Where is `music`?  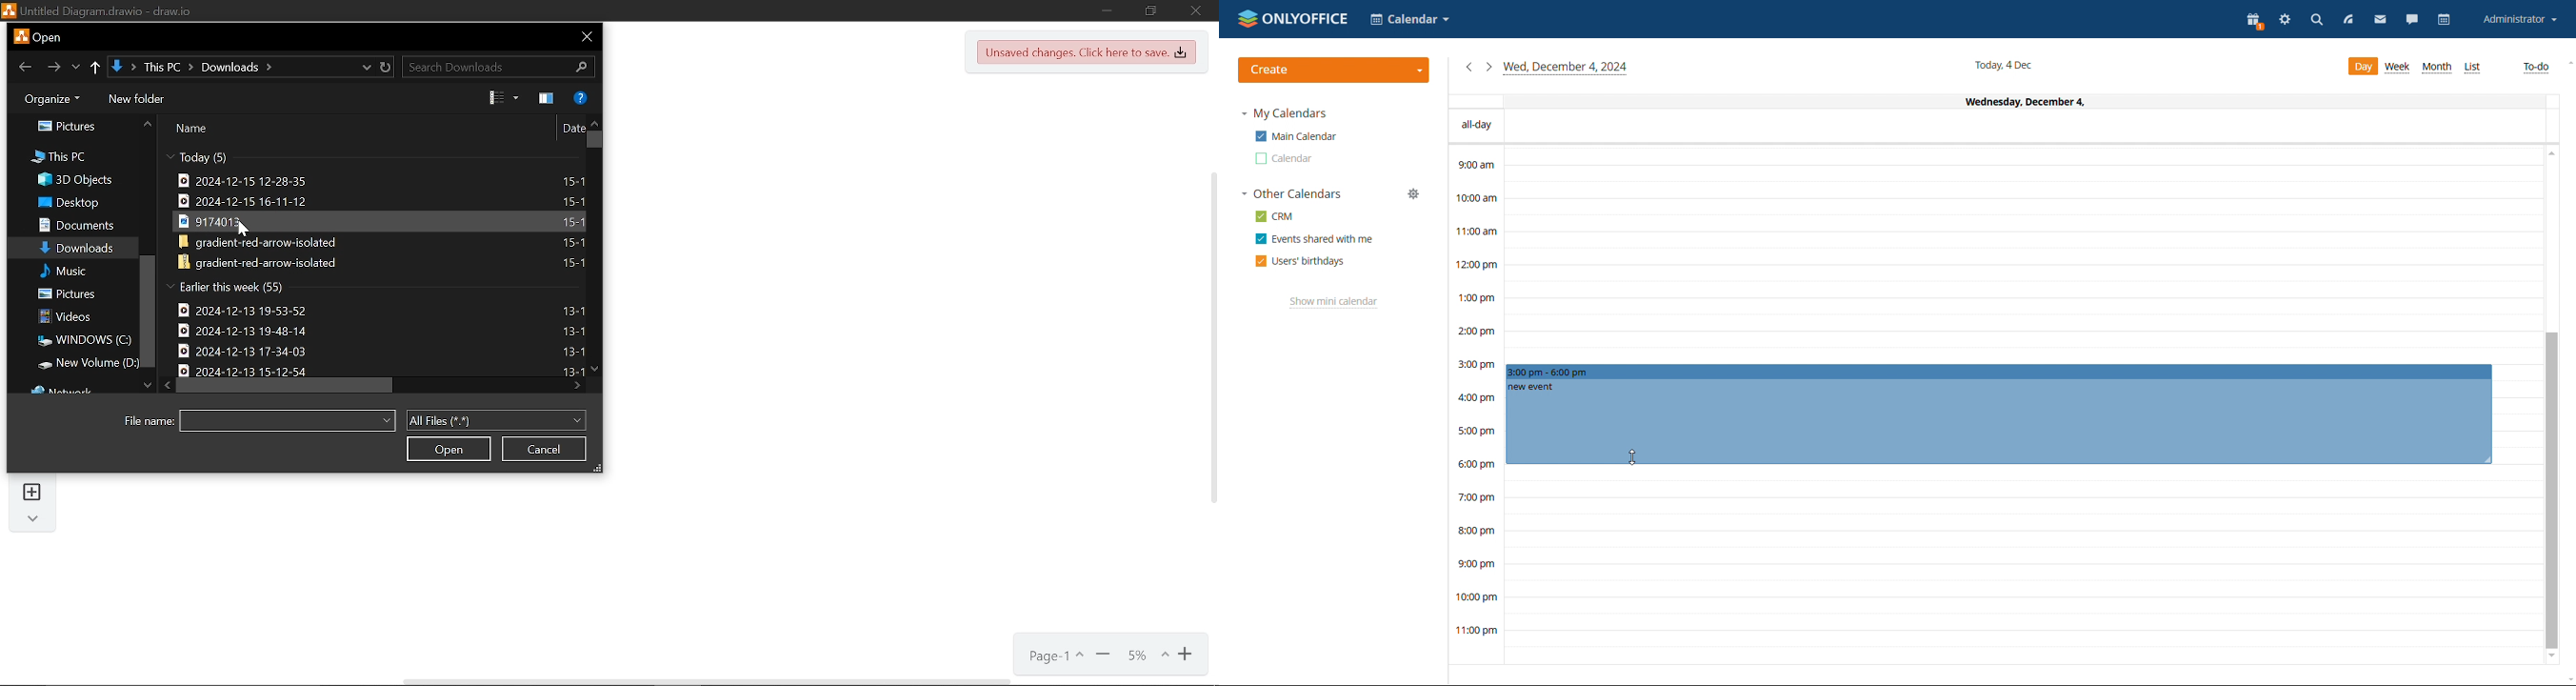 music is located at coordinates (72, 271).